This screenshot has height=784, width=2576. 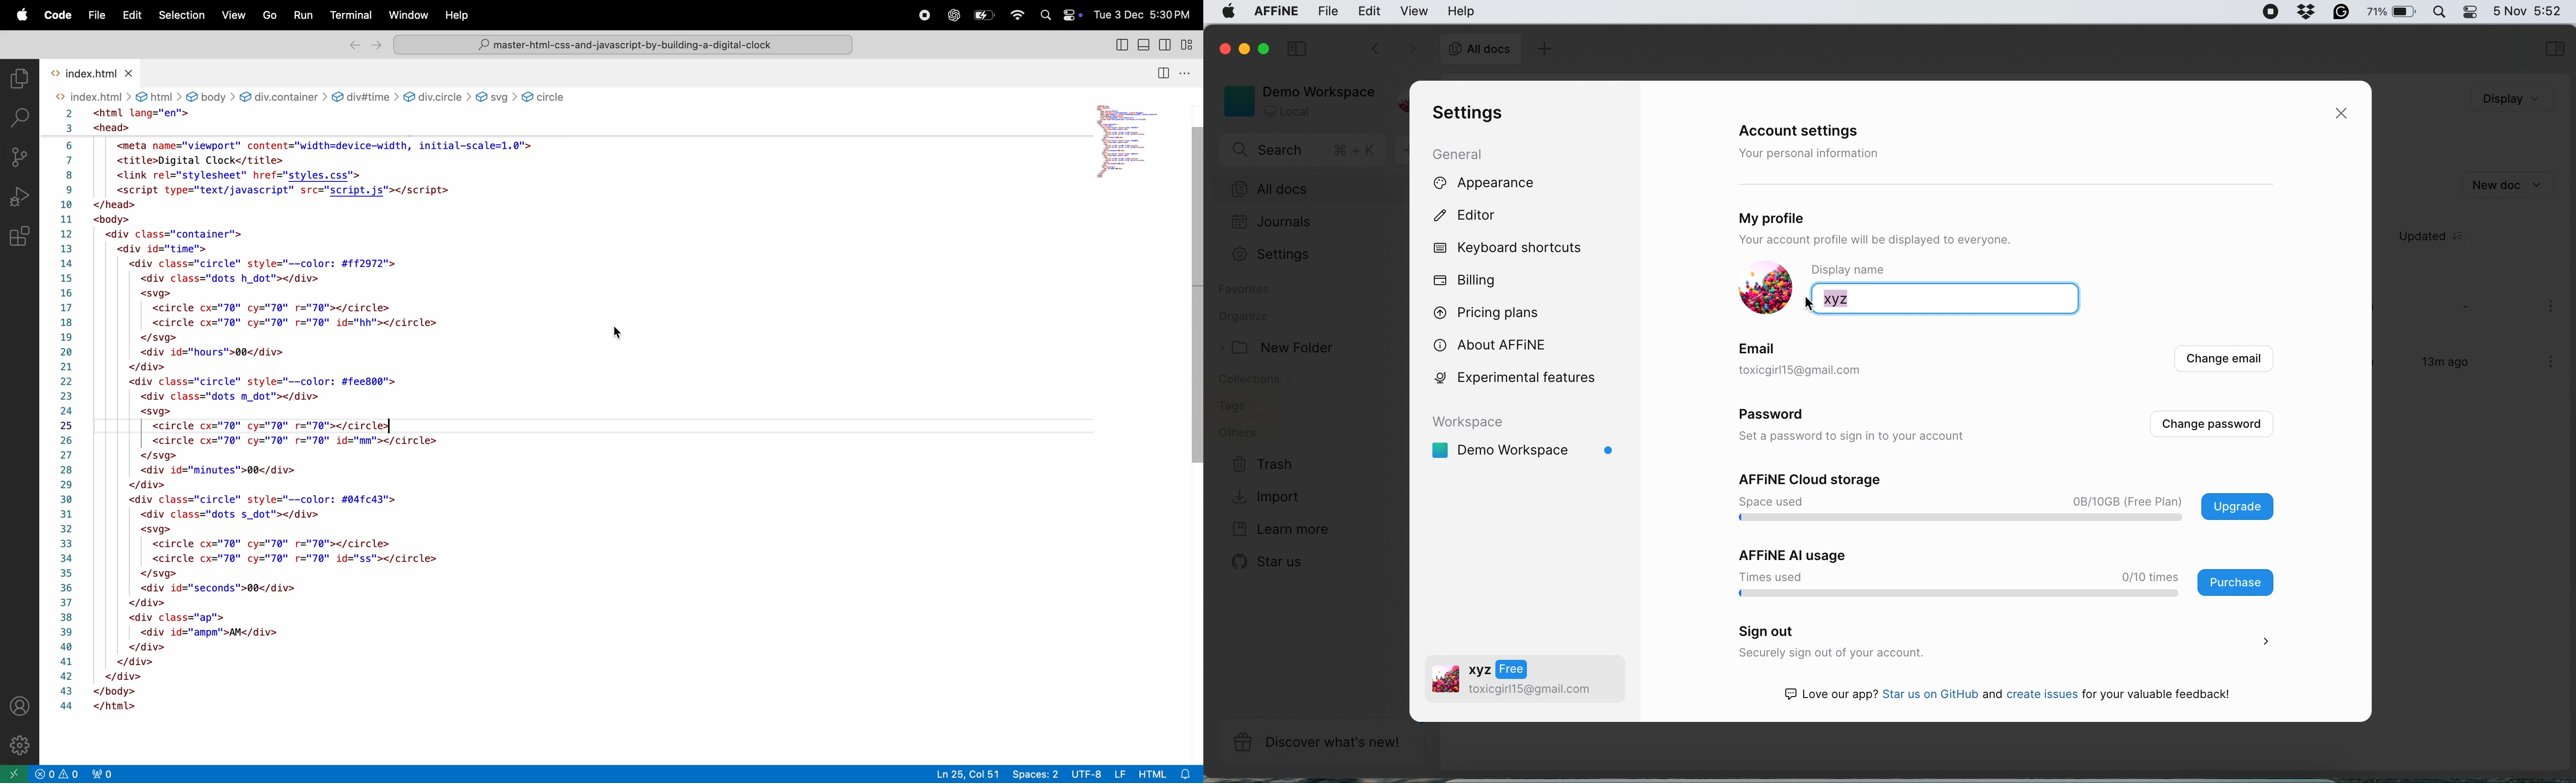 I want to click on apple widgets, so click(x=1057, y=16).